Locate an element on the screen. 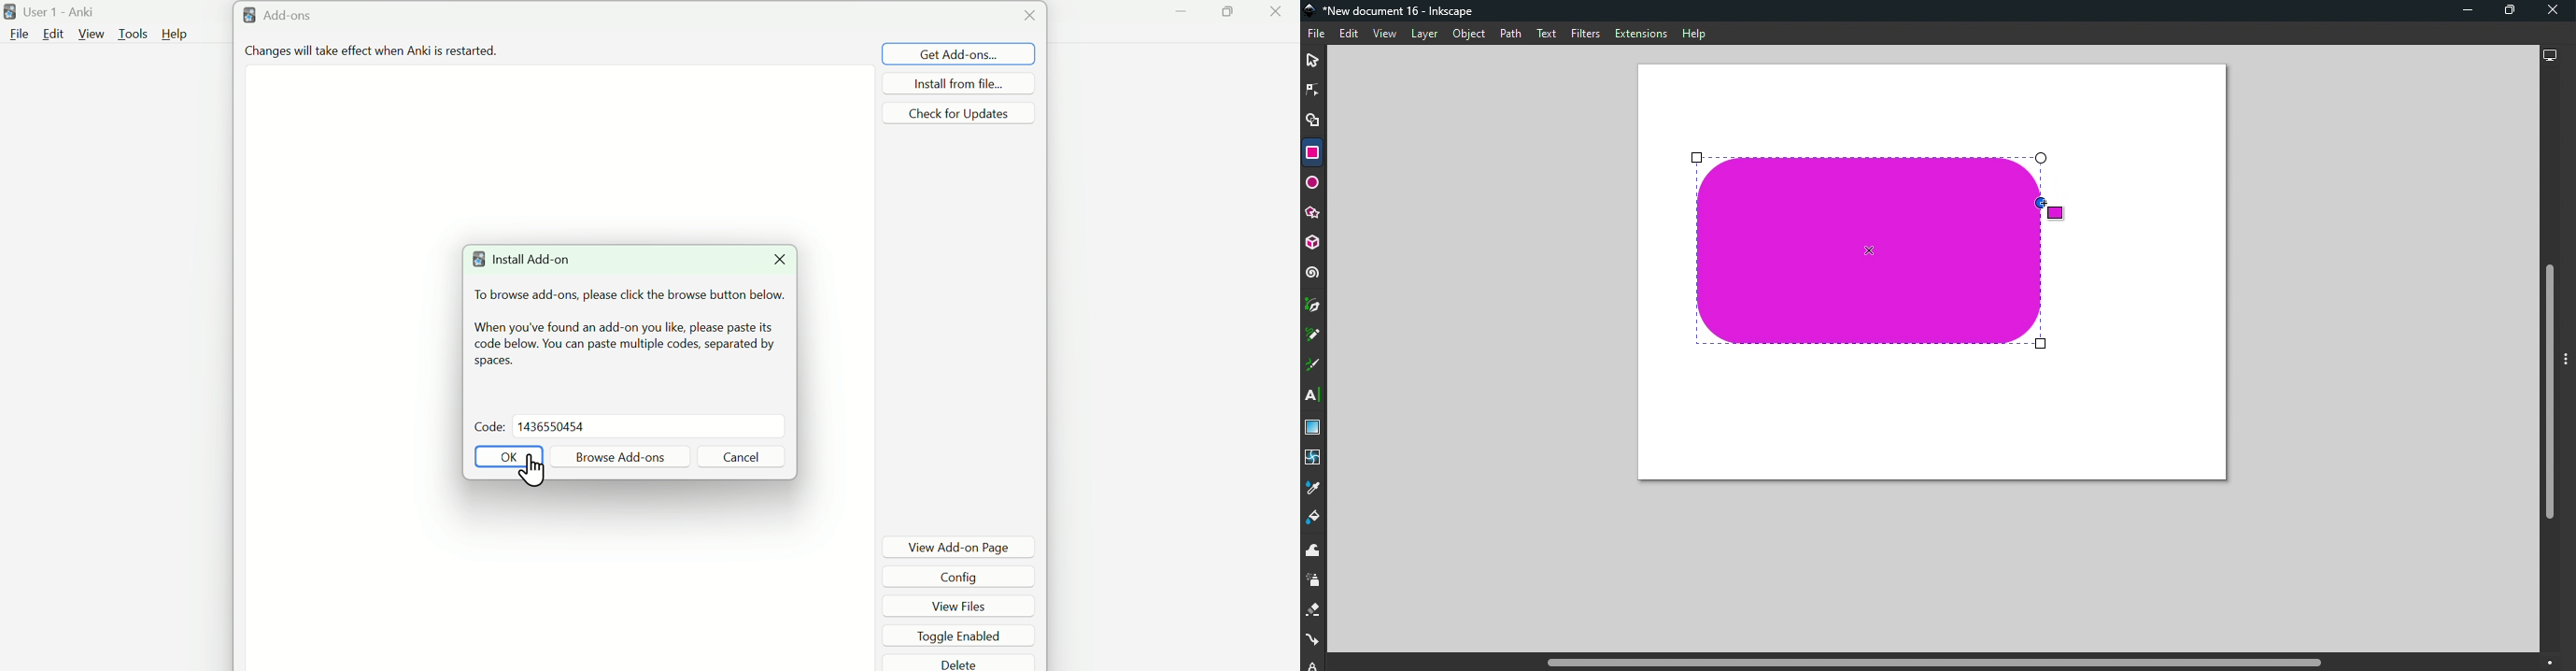  View files is located at coordinates (965, 605).